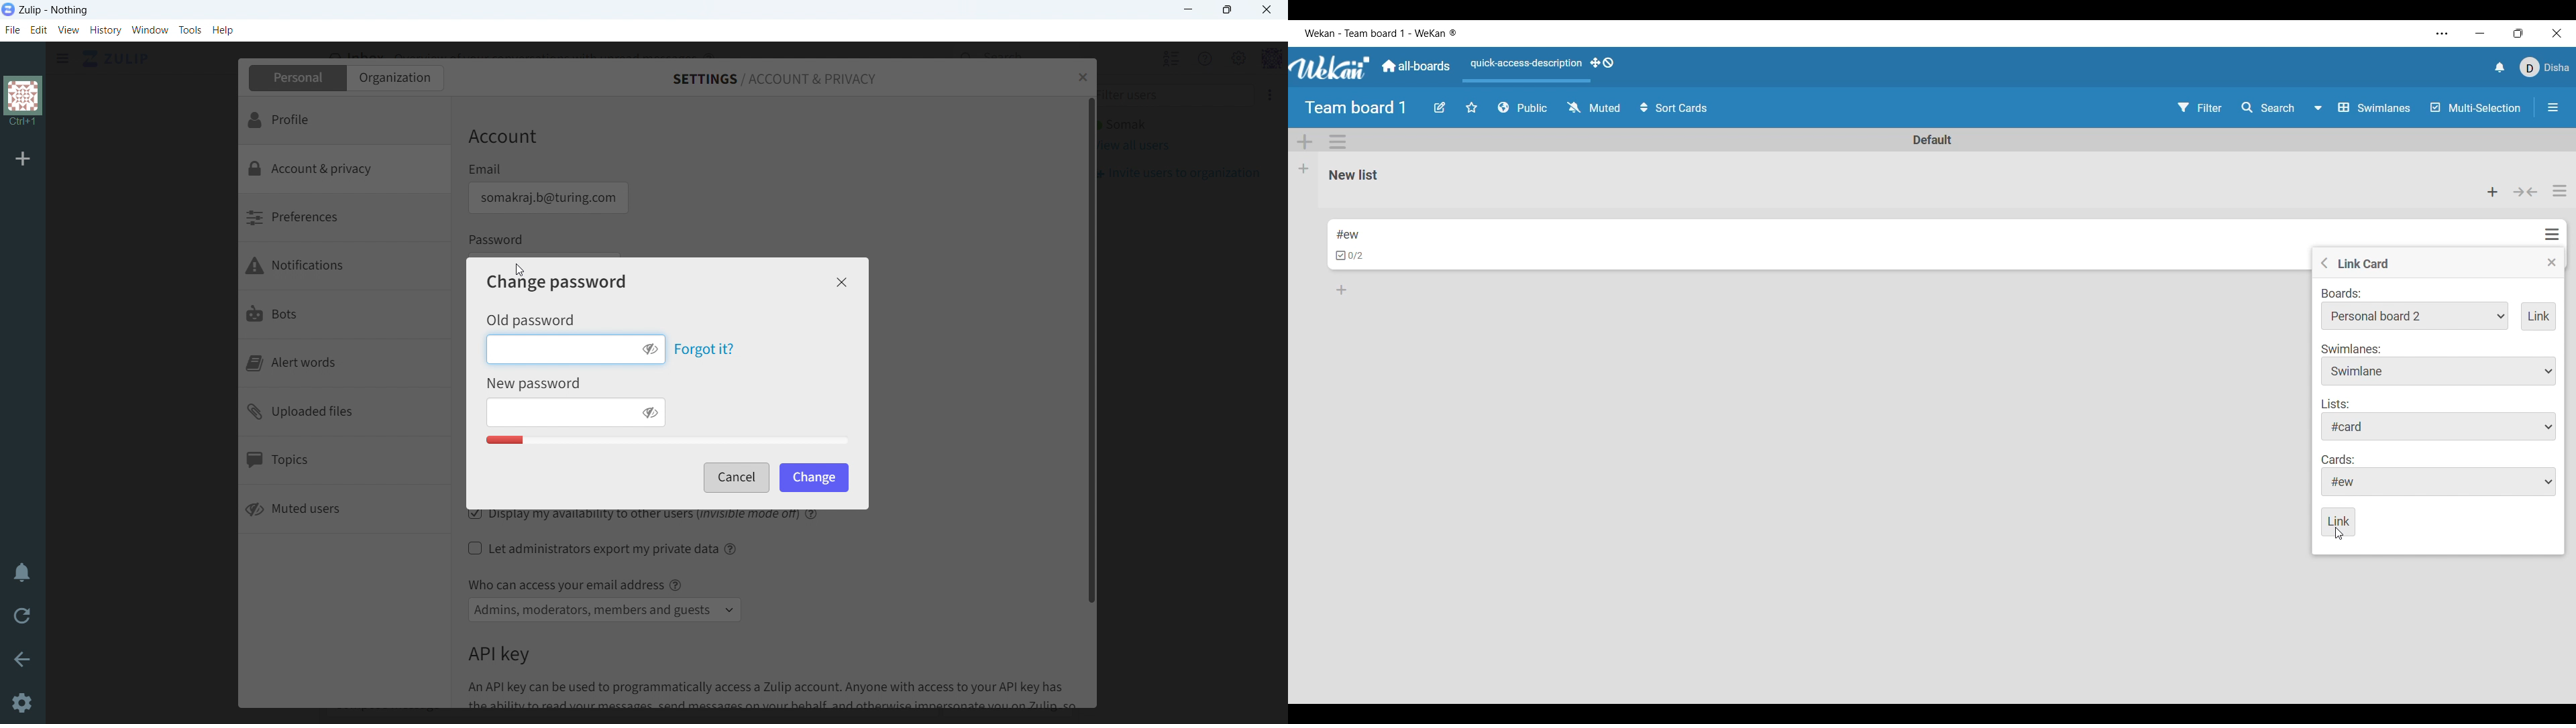 The width and height of the screenshot is (2576, 728). I want to click on Close interface, so click(2557, 33).